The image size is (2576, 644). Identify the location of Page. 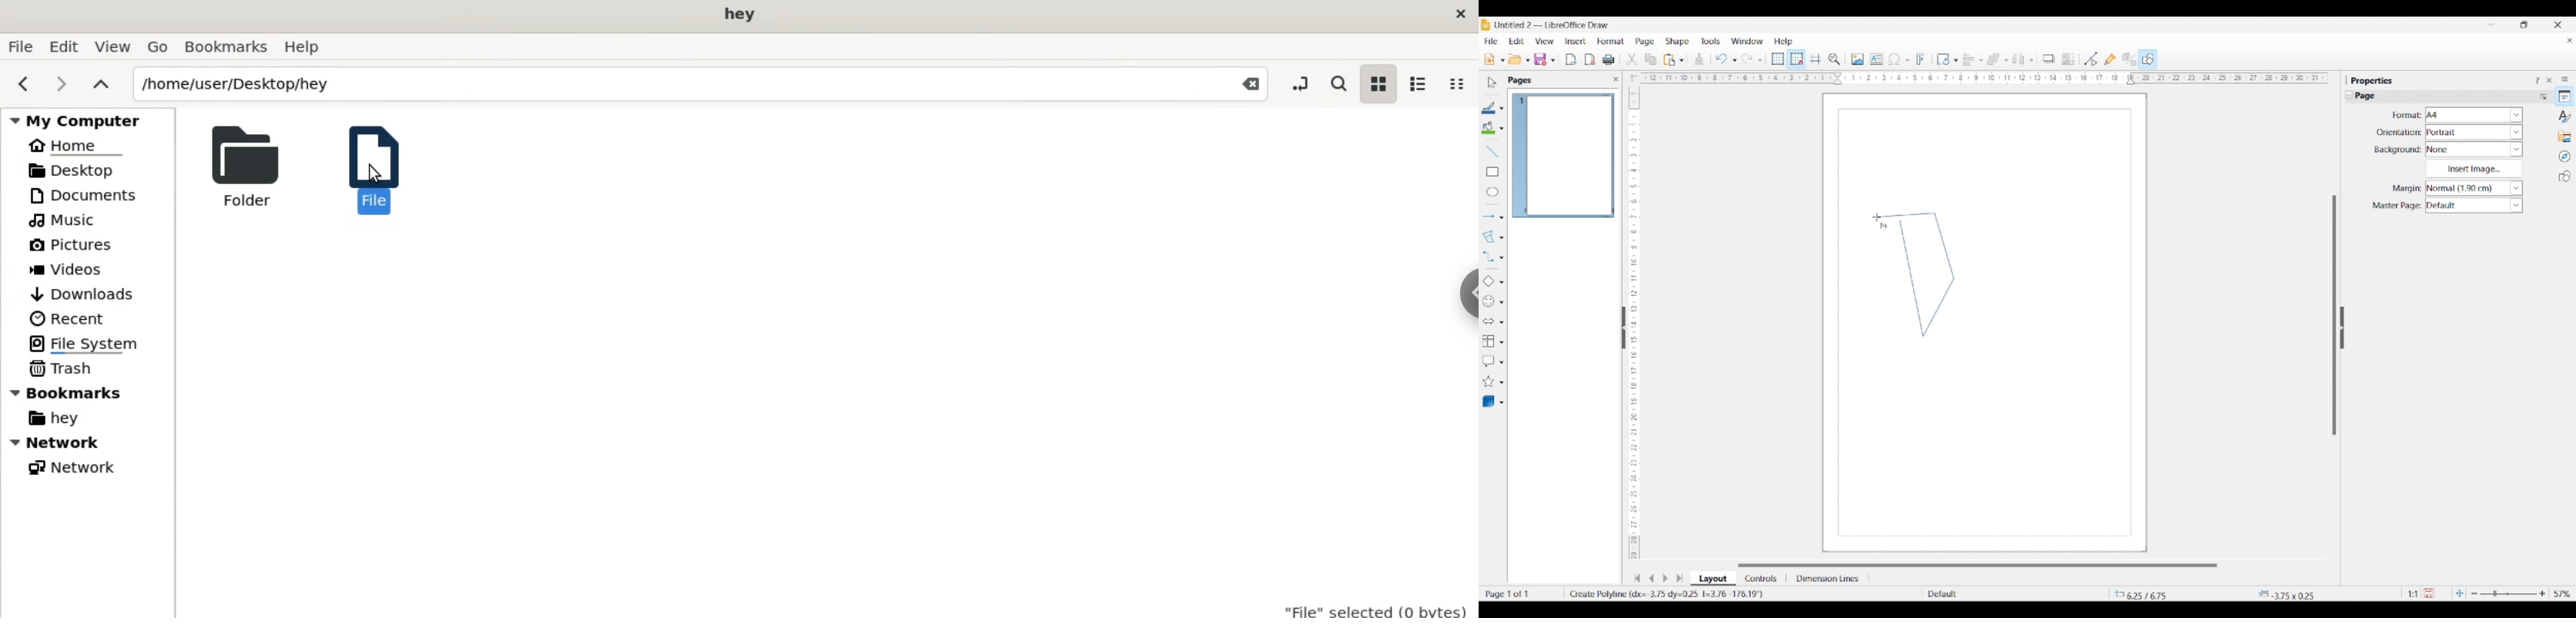
(1645, 42).